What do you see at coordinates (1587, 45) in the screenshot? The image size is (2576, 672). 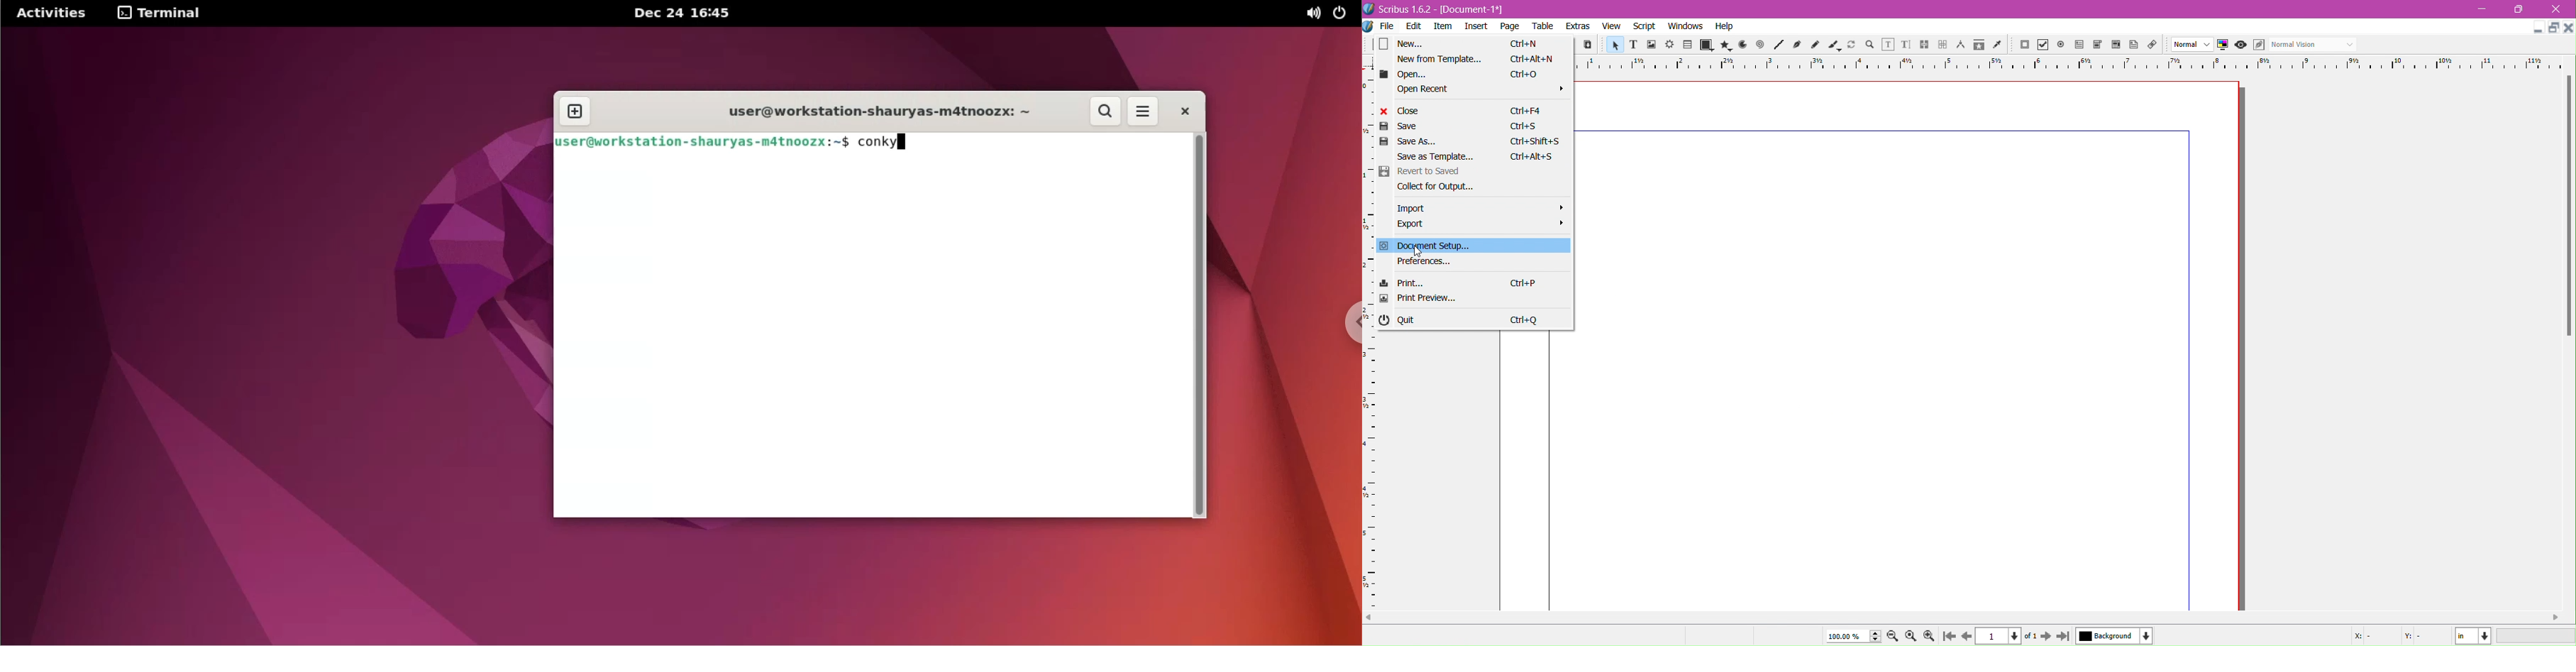 I see `paste` at bounding box center [1587, 45].